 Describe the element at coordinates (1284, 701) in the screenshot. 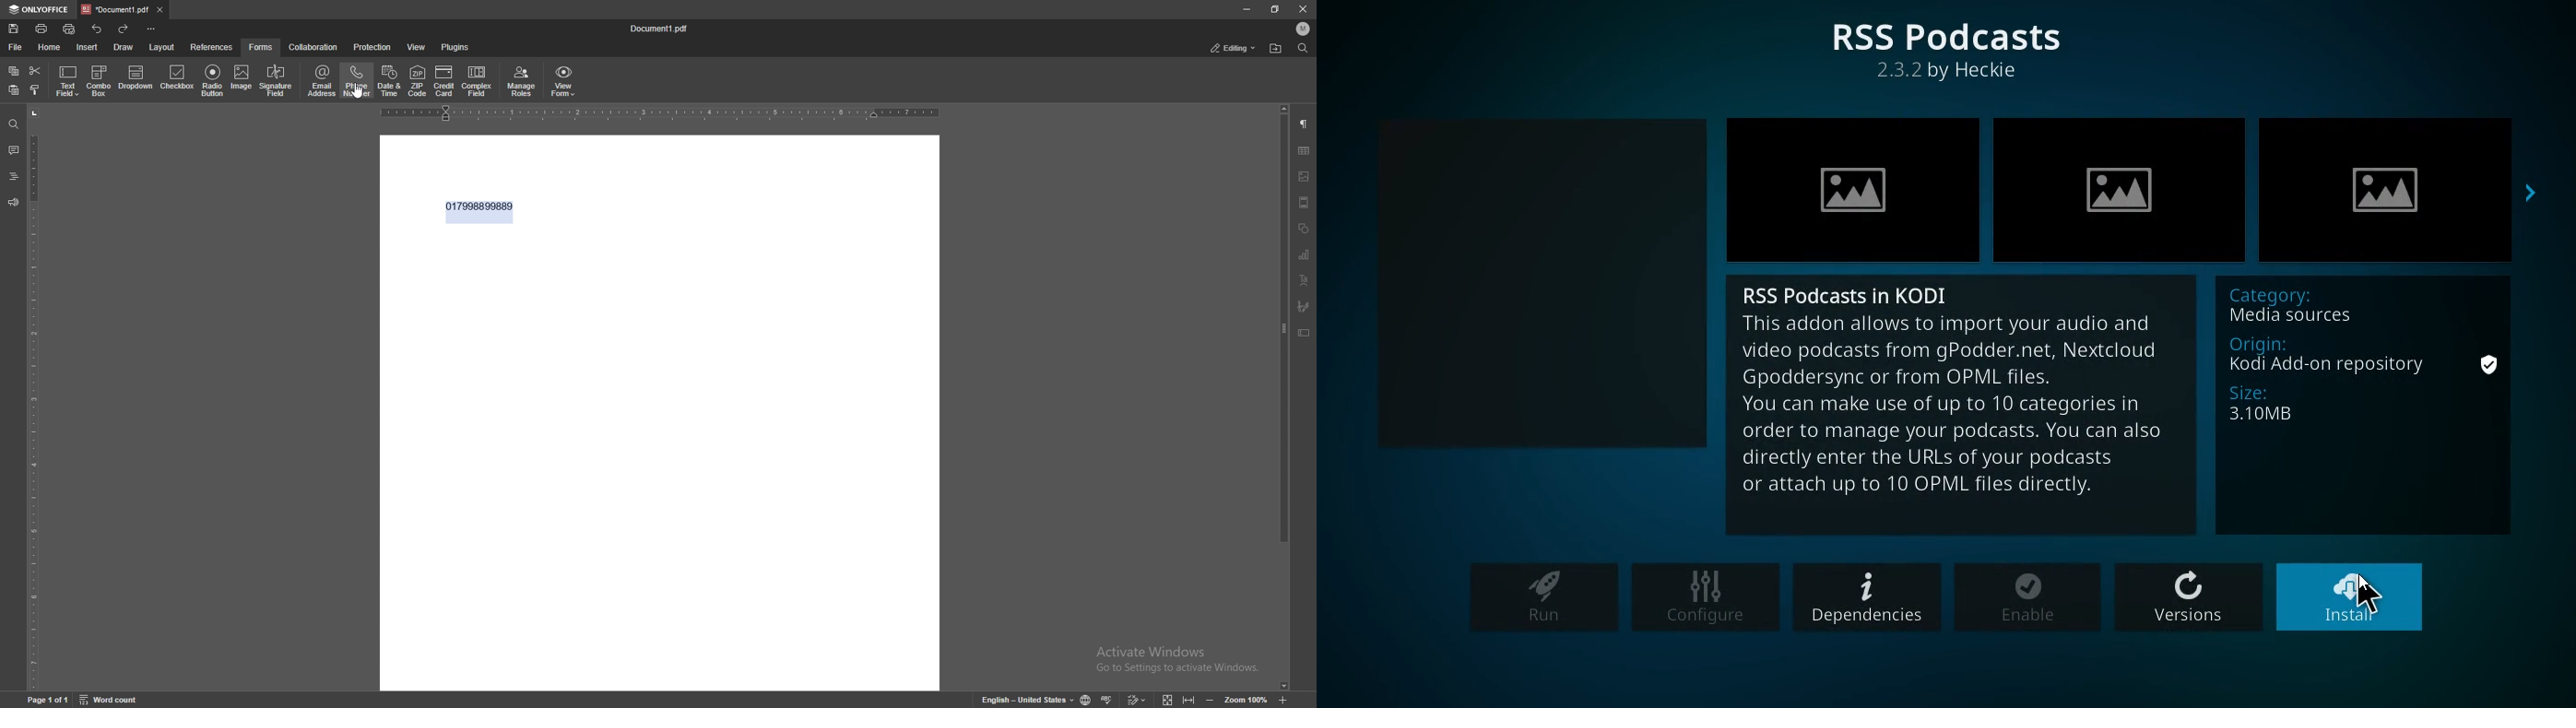

I see `zoom in` at that location.